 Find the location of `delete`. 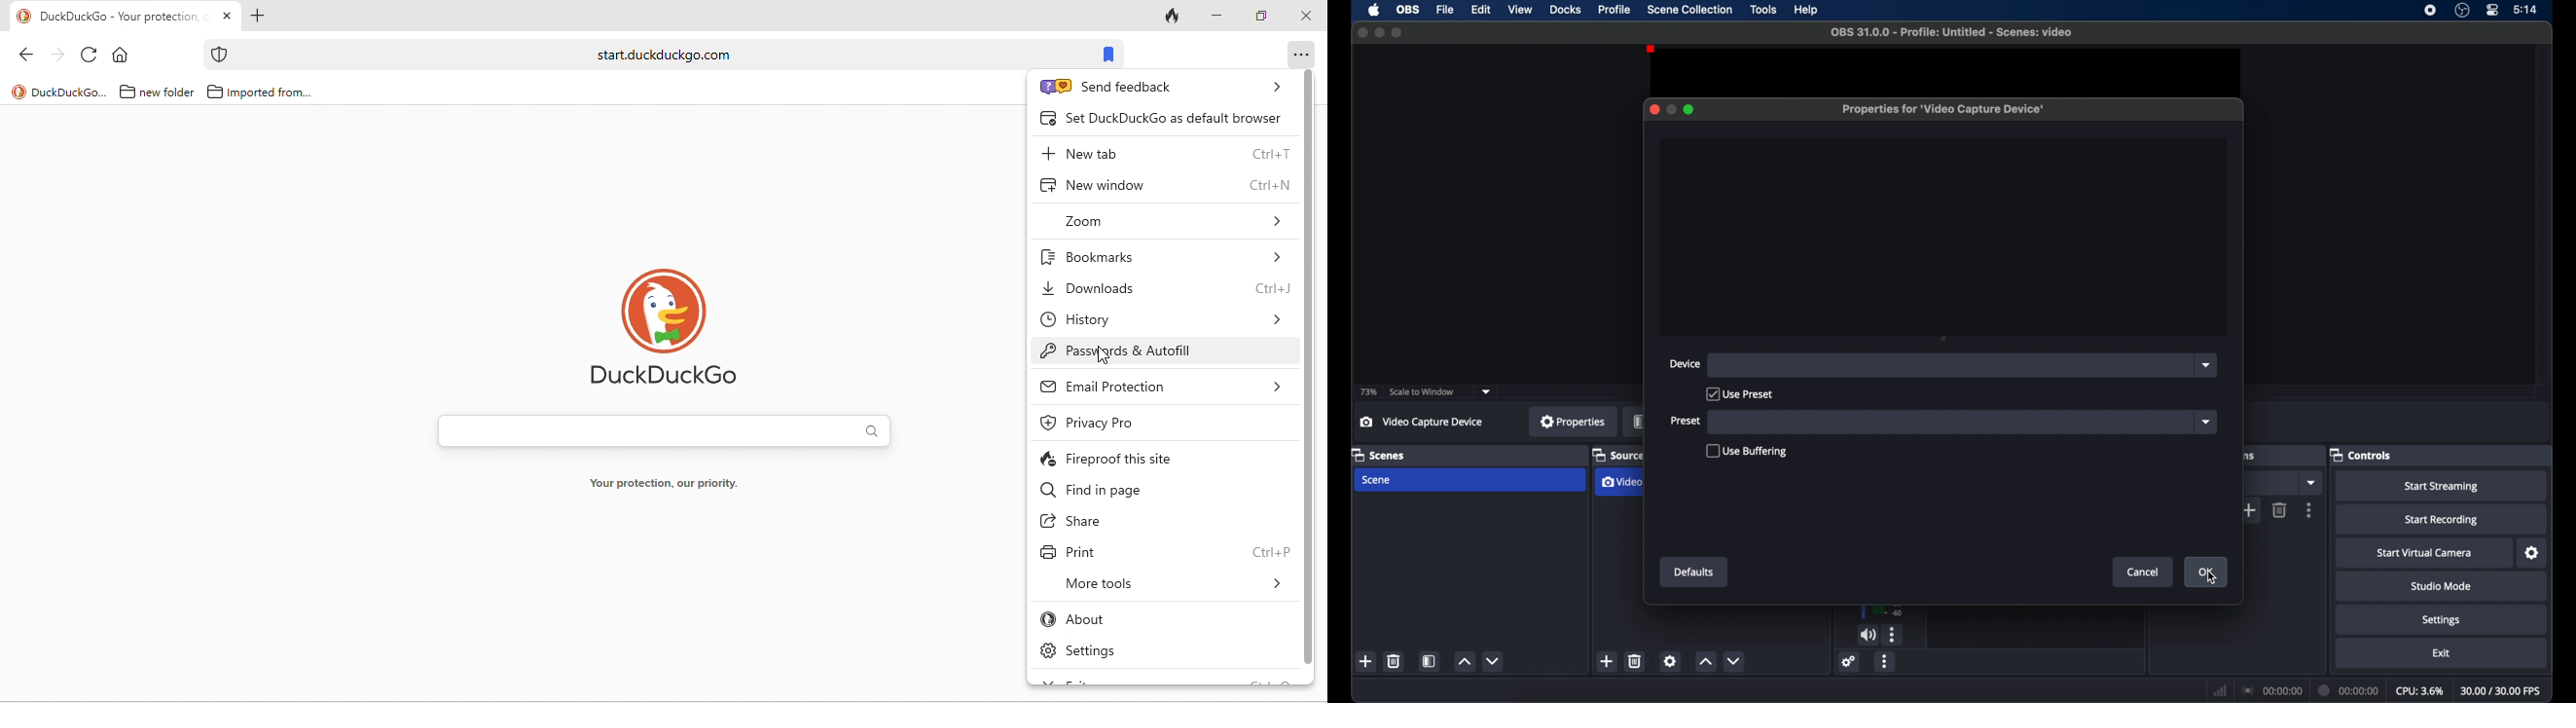

delete is located at coordinates (2280, 510).